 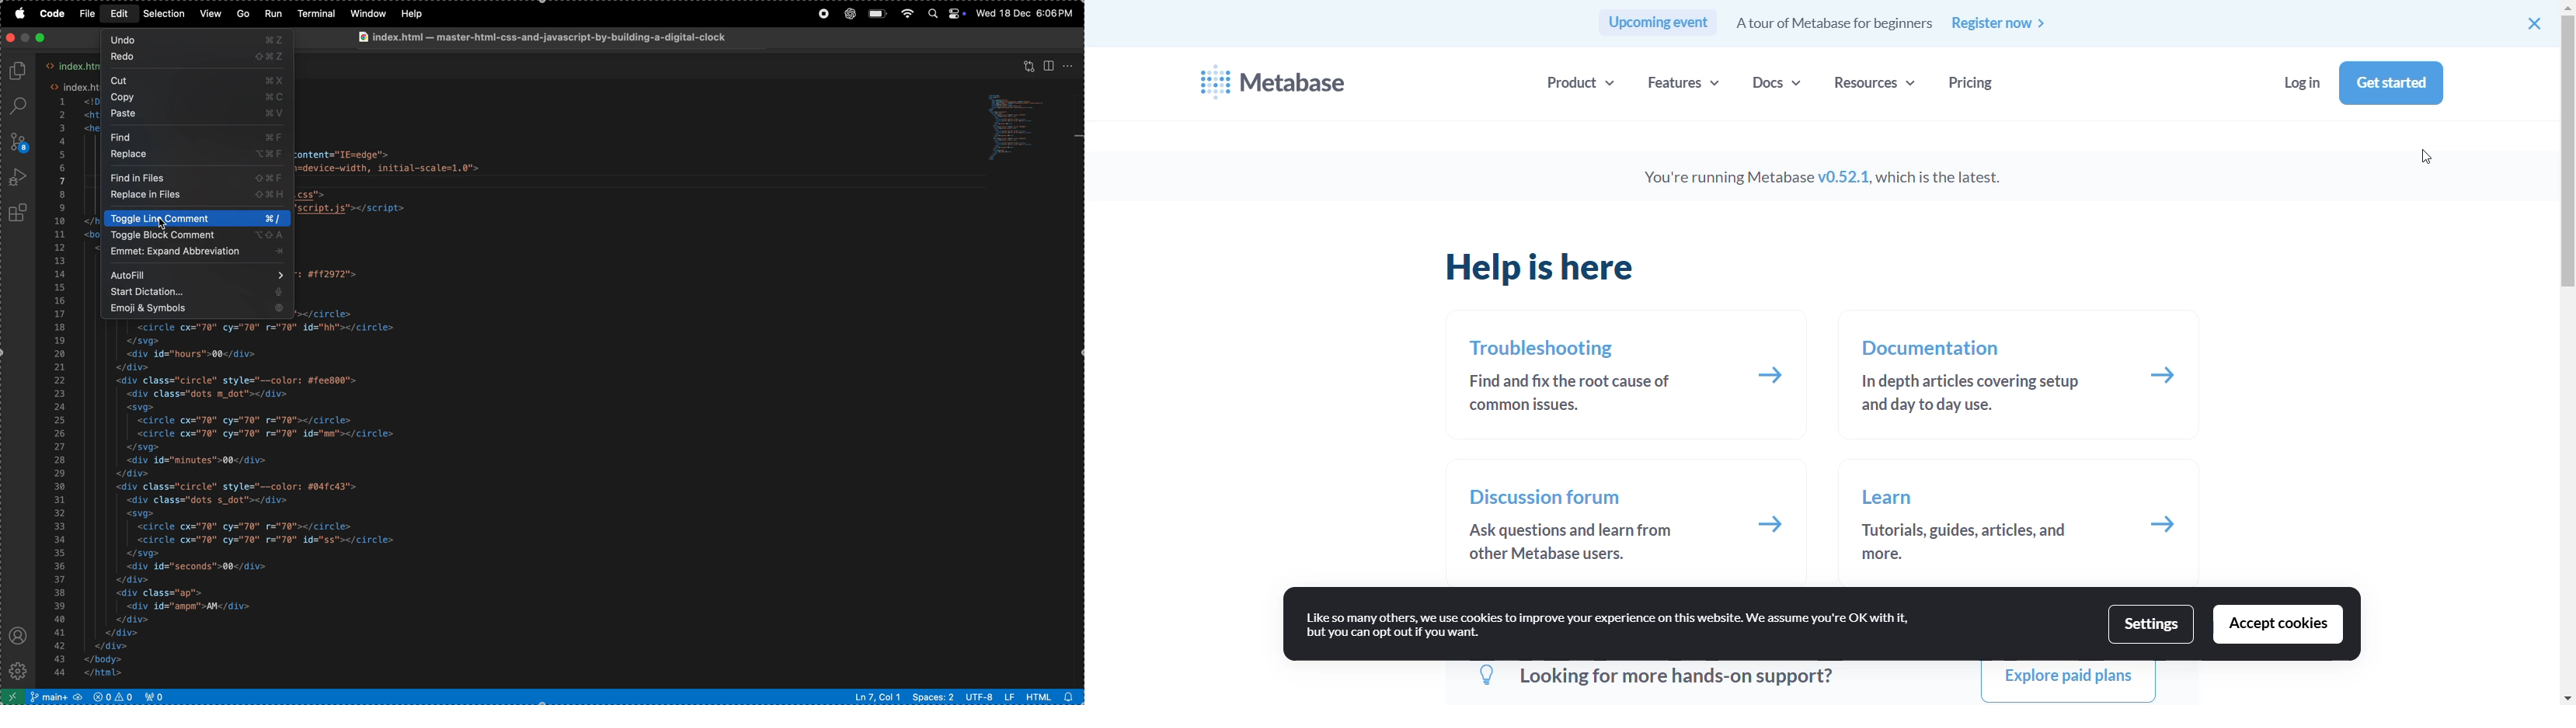 I want to click on replace in file, so click(x=193, y=197).